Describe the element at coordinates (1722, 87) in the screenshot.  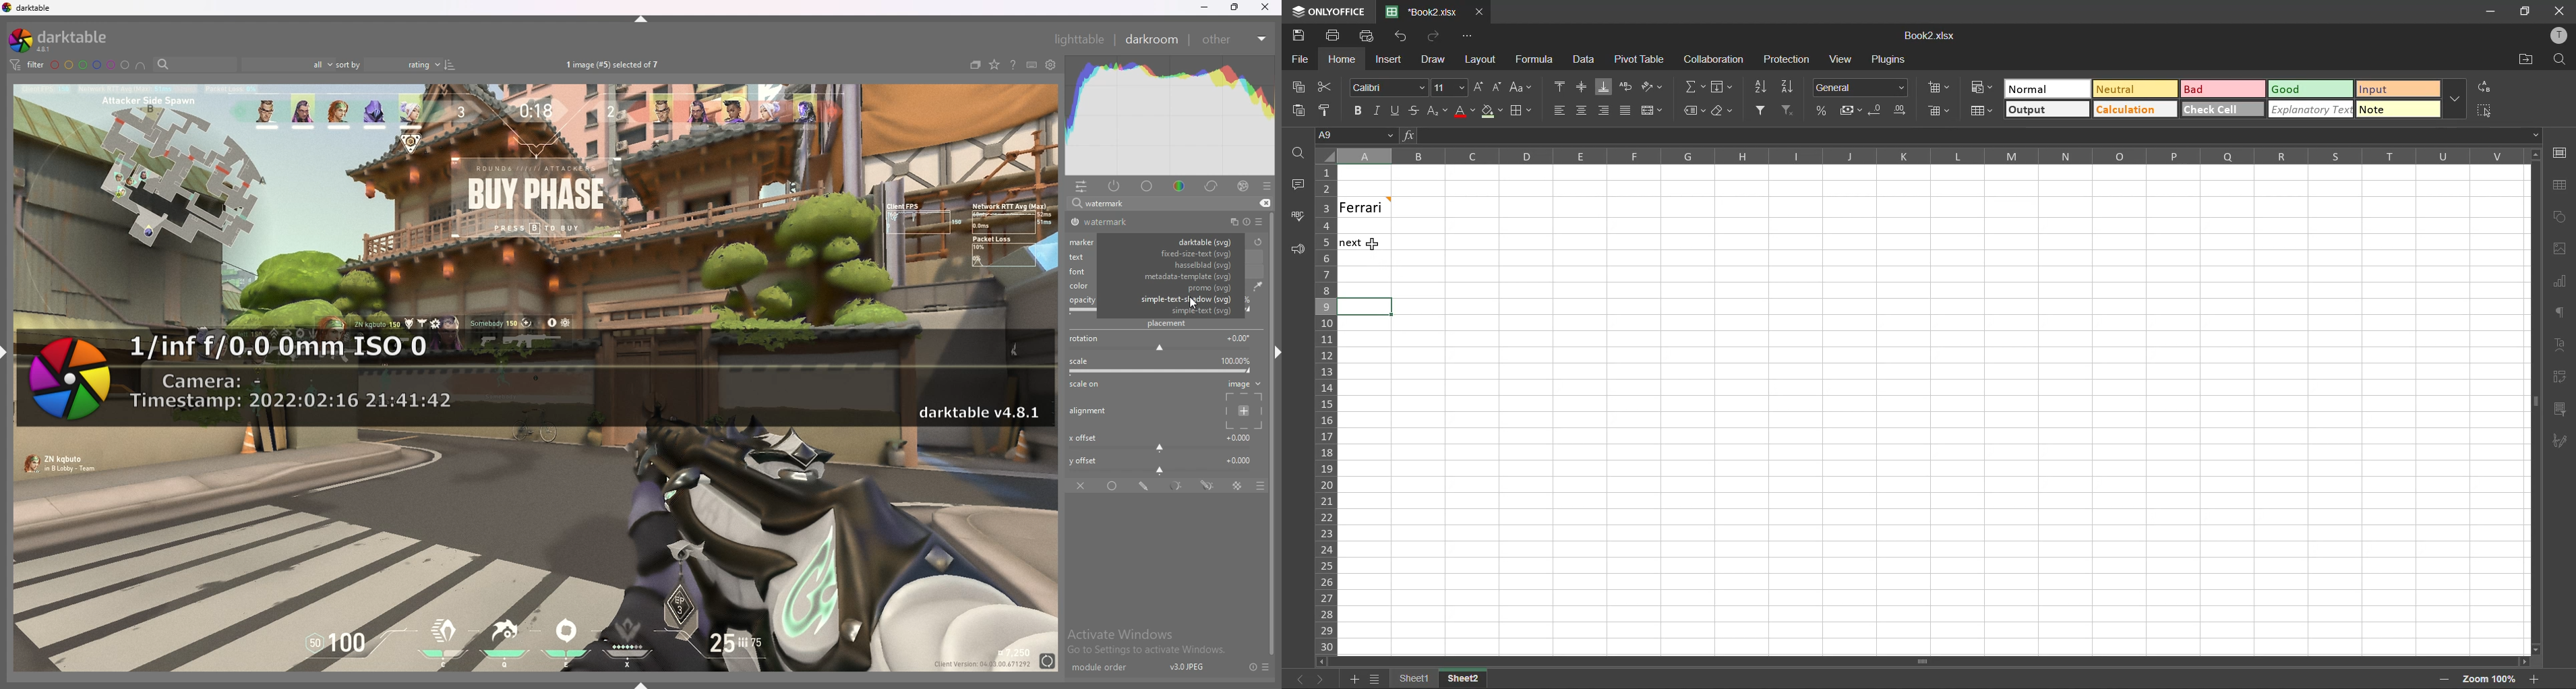
I see `fields` at that location.